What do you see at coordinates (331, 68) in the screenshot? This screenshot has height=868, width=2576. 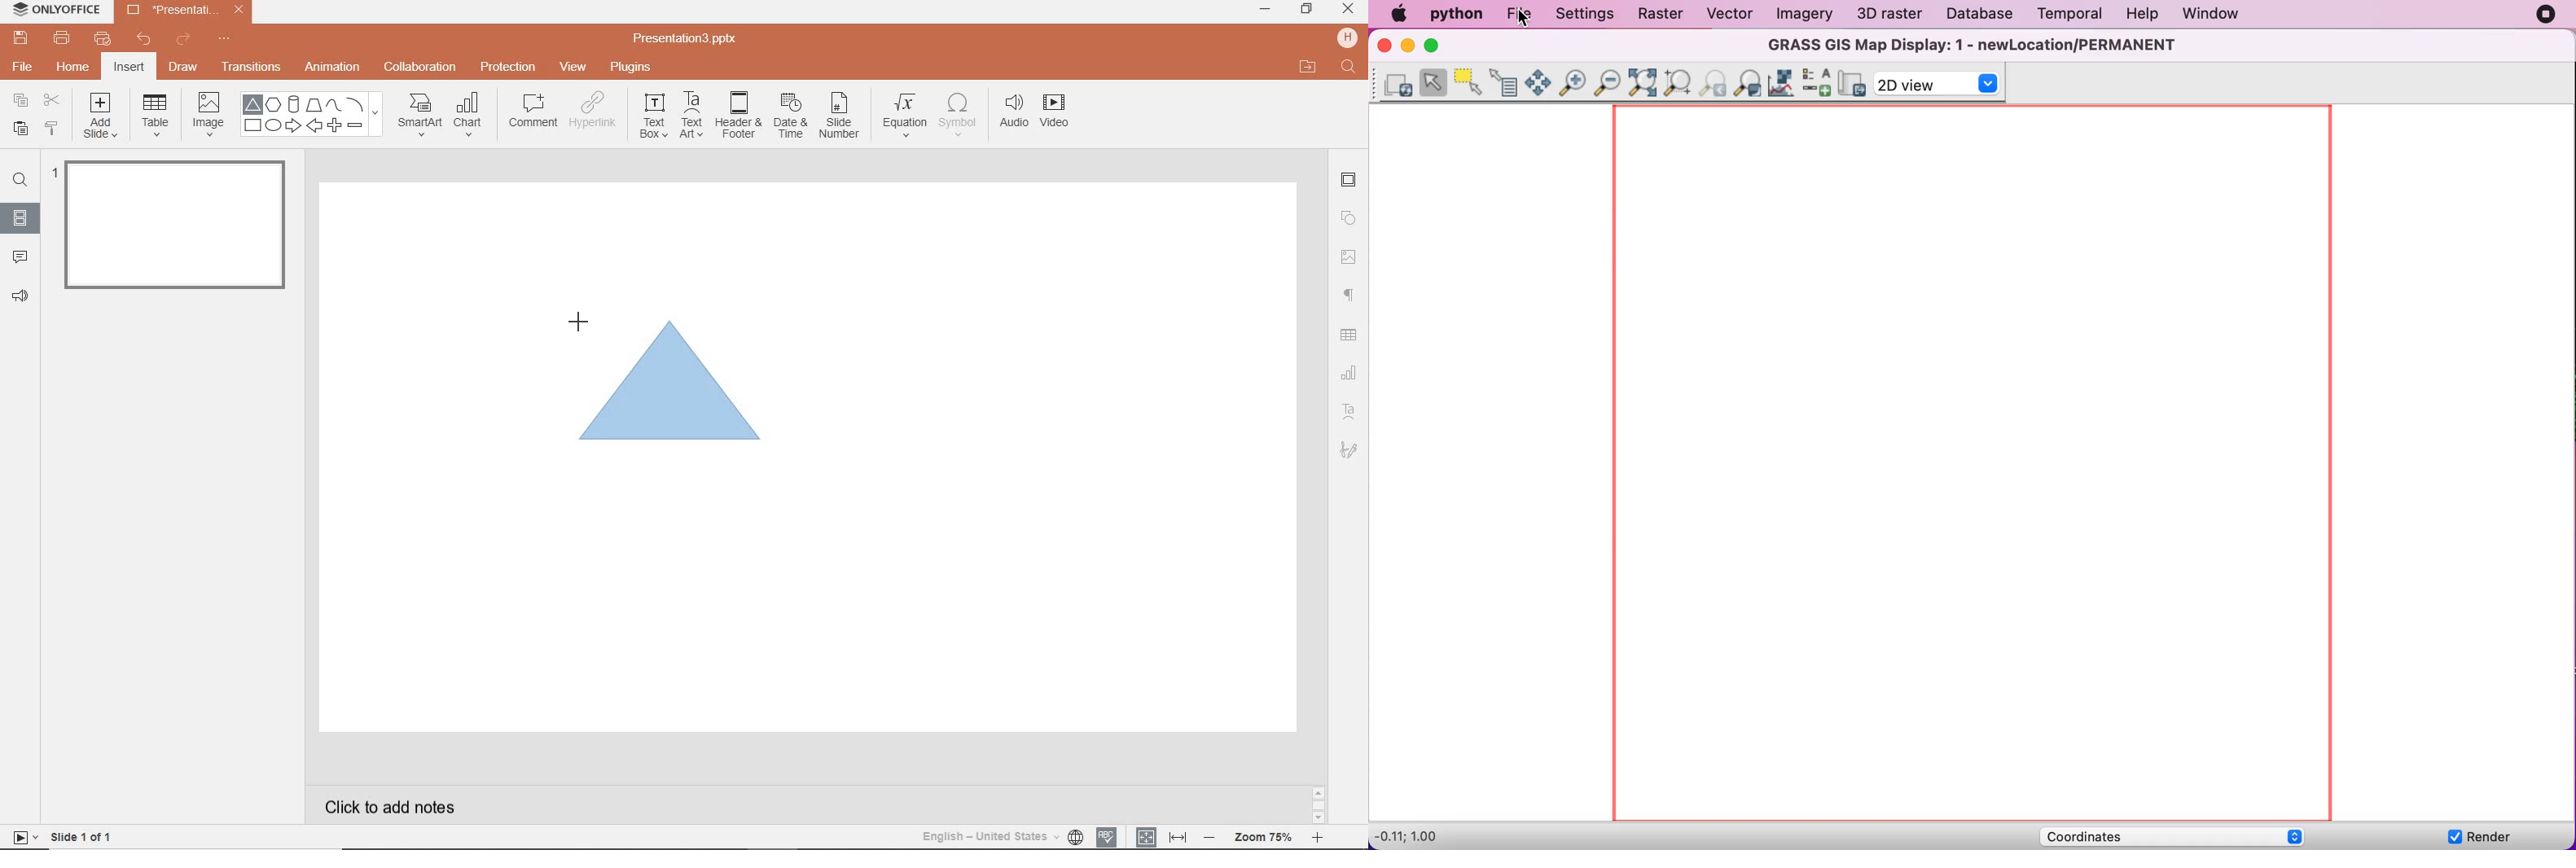 I see `ANIMATION` at bounding box center [331, 68].